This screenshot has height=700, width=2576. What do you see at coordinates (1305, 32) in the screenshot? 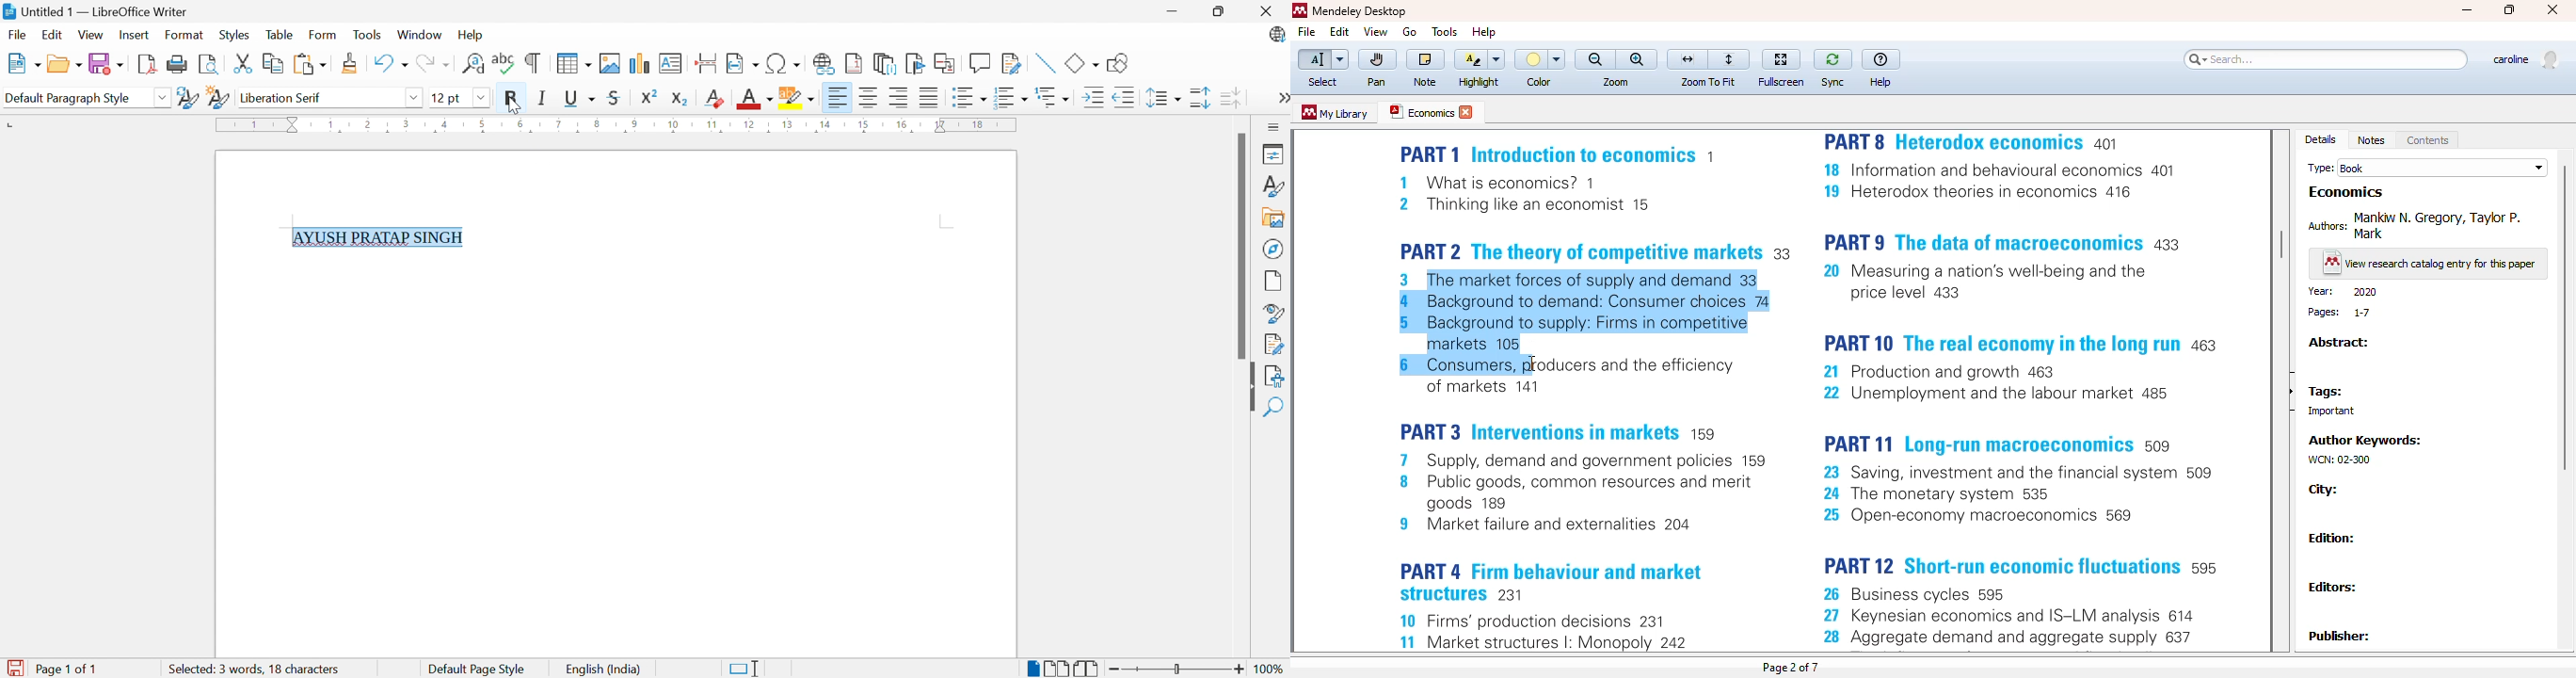
I see `file` at bounding box center [1305, 32].